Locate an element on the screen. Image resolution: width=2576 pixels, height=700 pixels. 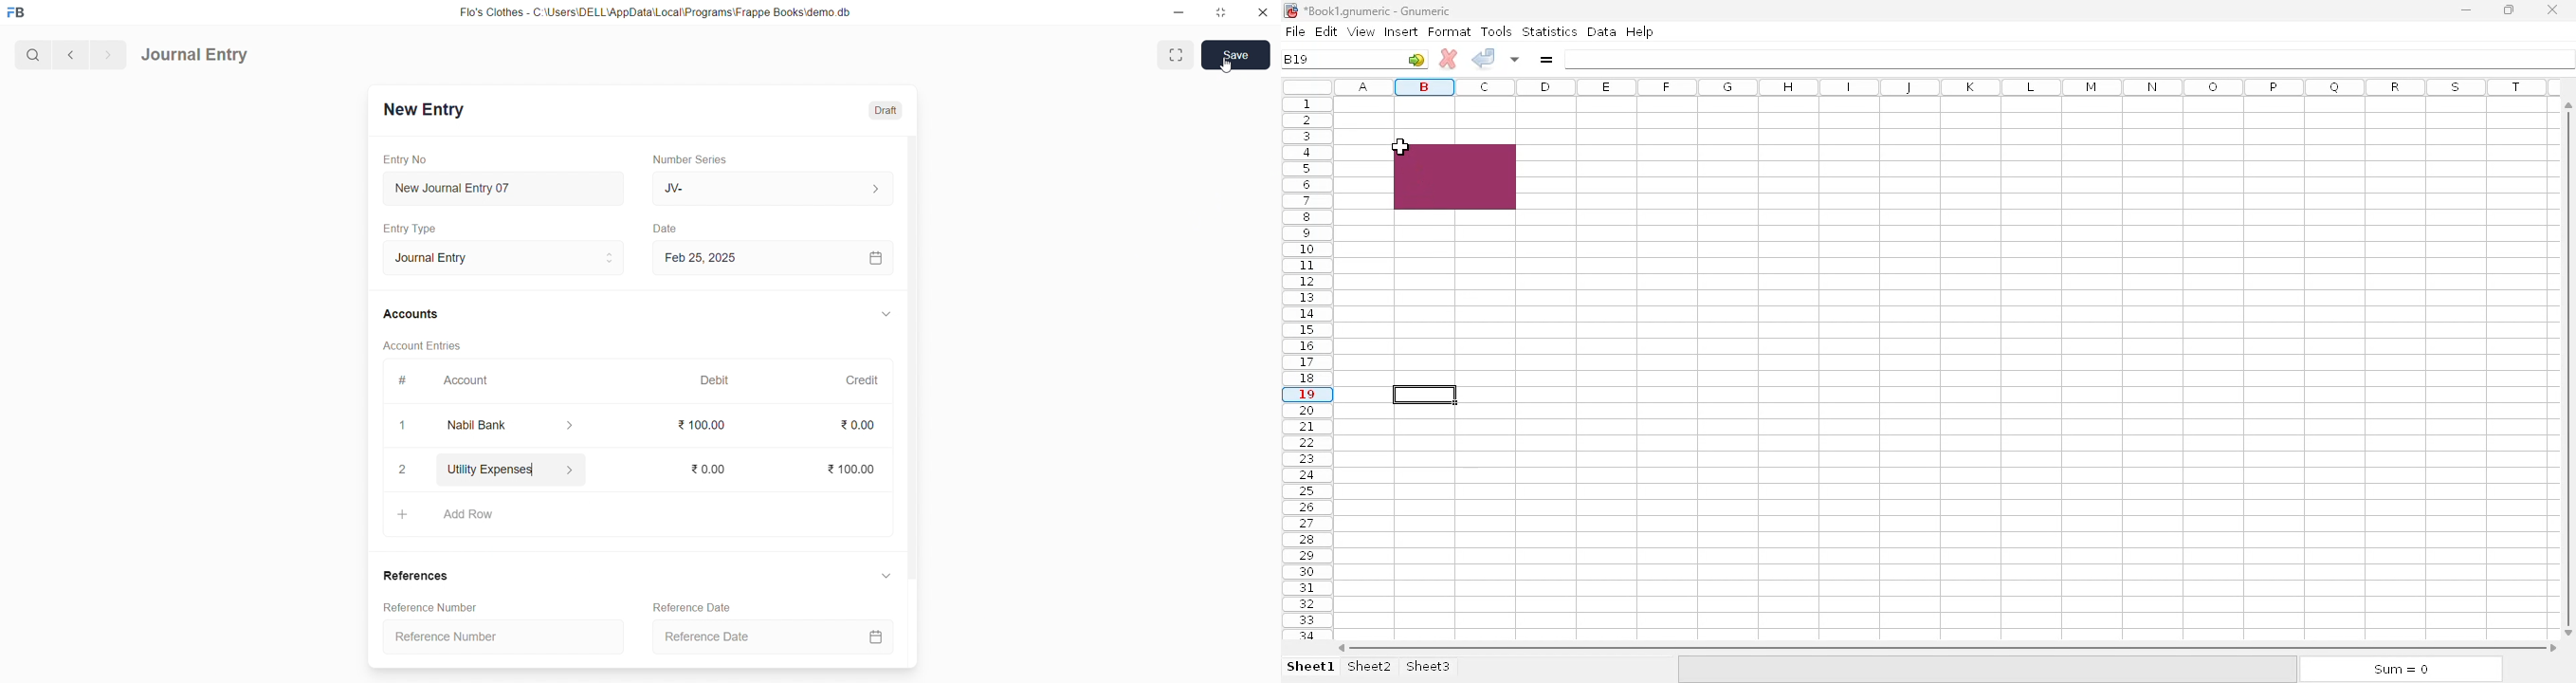
Account is located at coordinates (468, 382).